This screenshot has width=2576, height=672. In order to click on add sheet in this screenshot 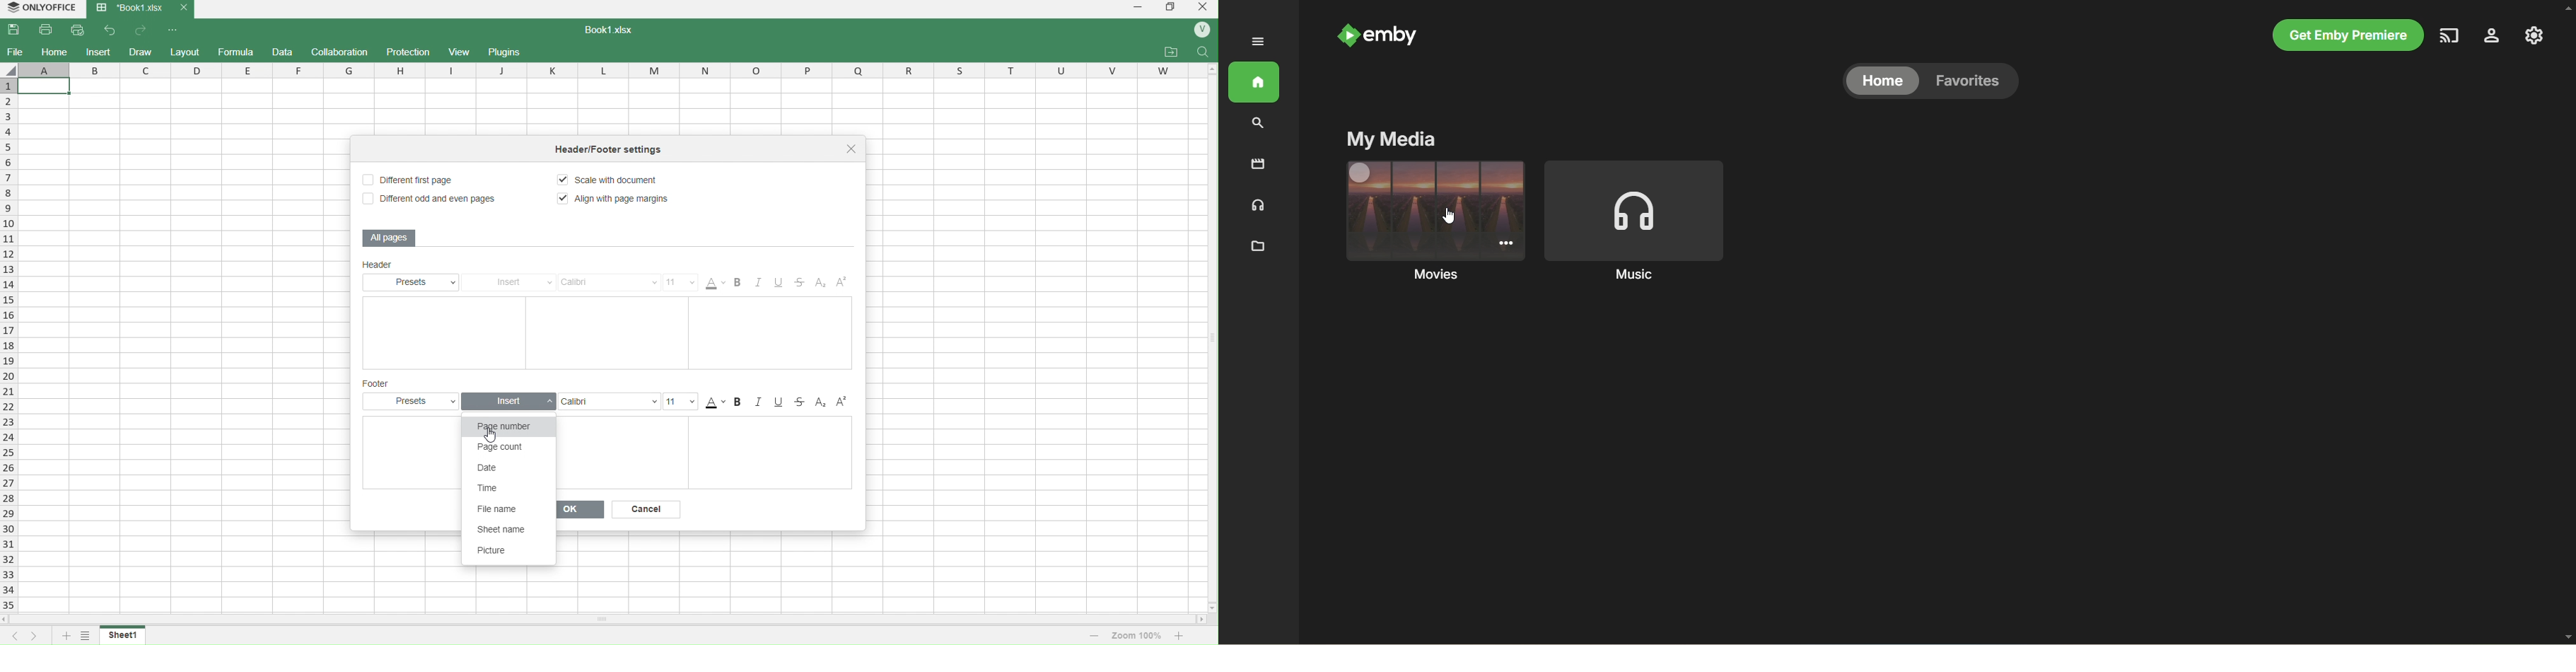, I will do `click(65, 637)`.